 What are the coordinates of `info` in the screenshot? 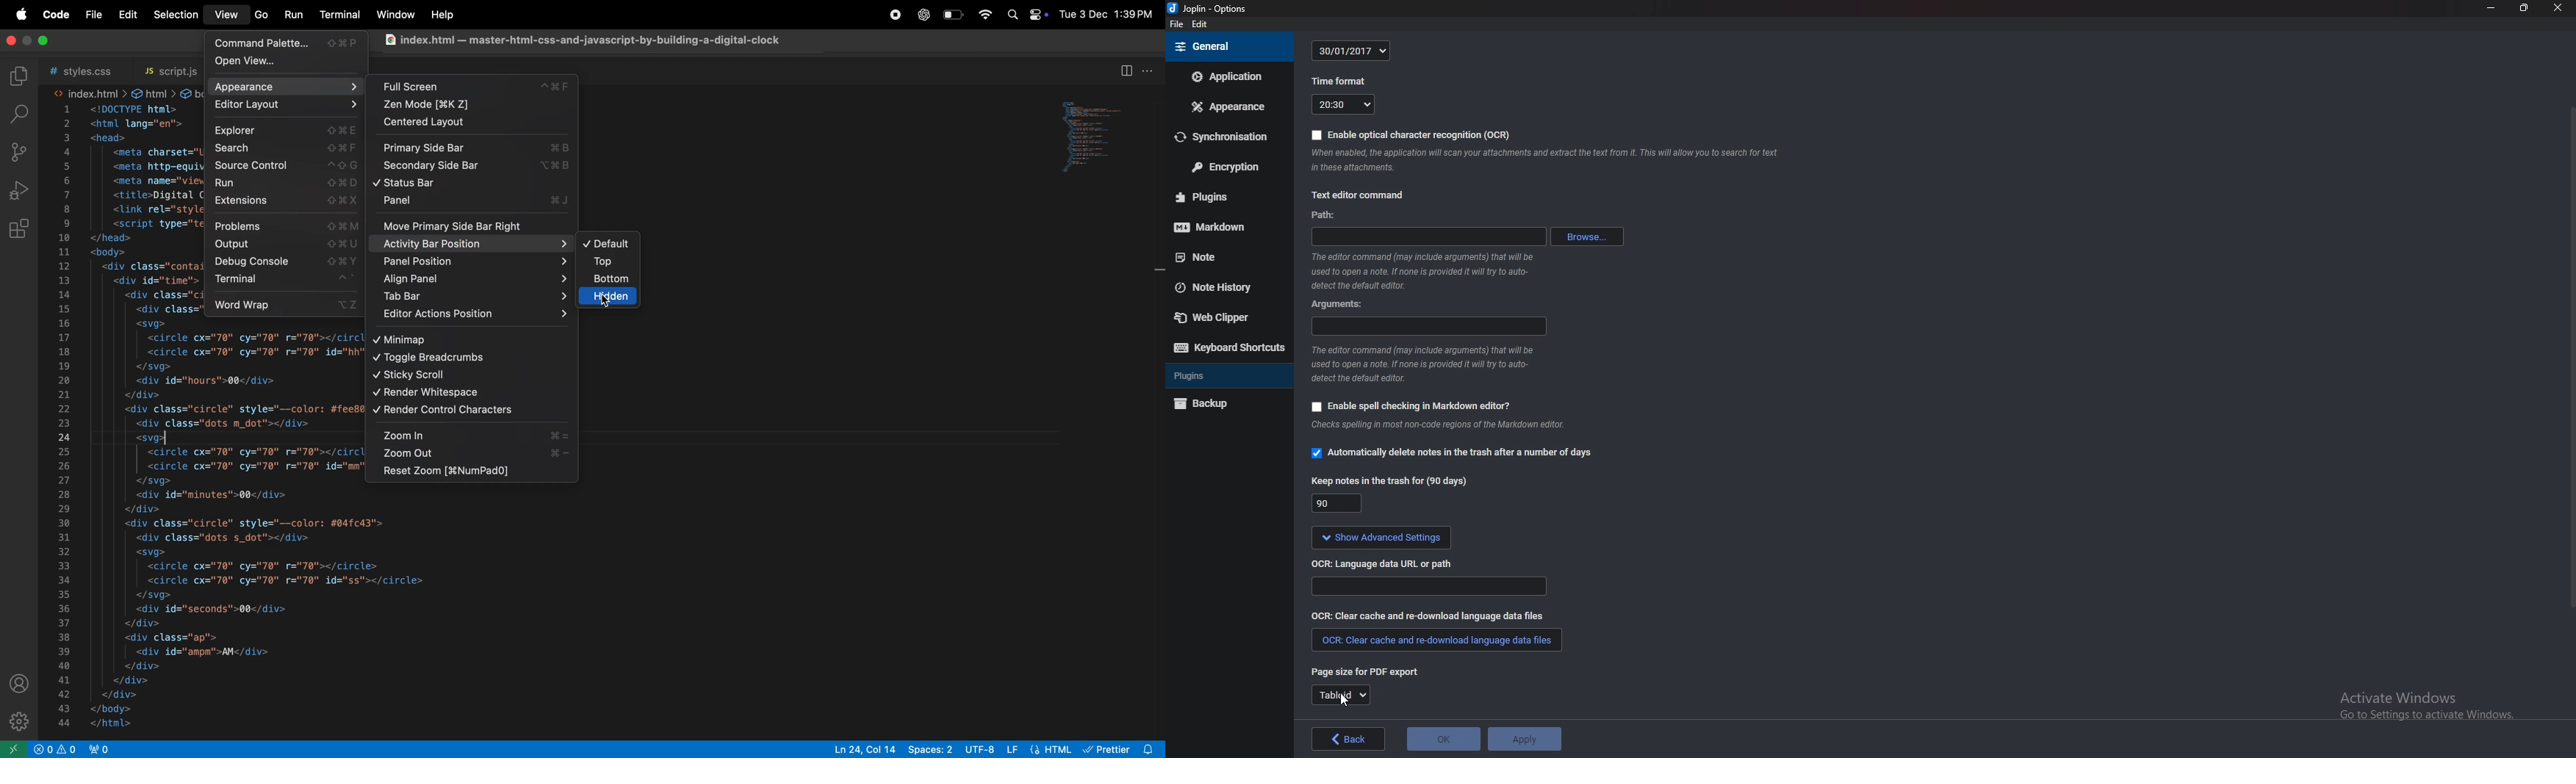 It's located at (1444, 425).